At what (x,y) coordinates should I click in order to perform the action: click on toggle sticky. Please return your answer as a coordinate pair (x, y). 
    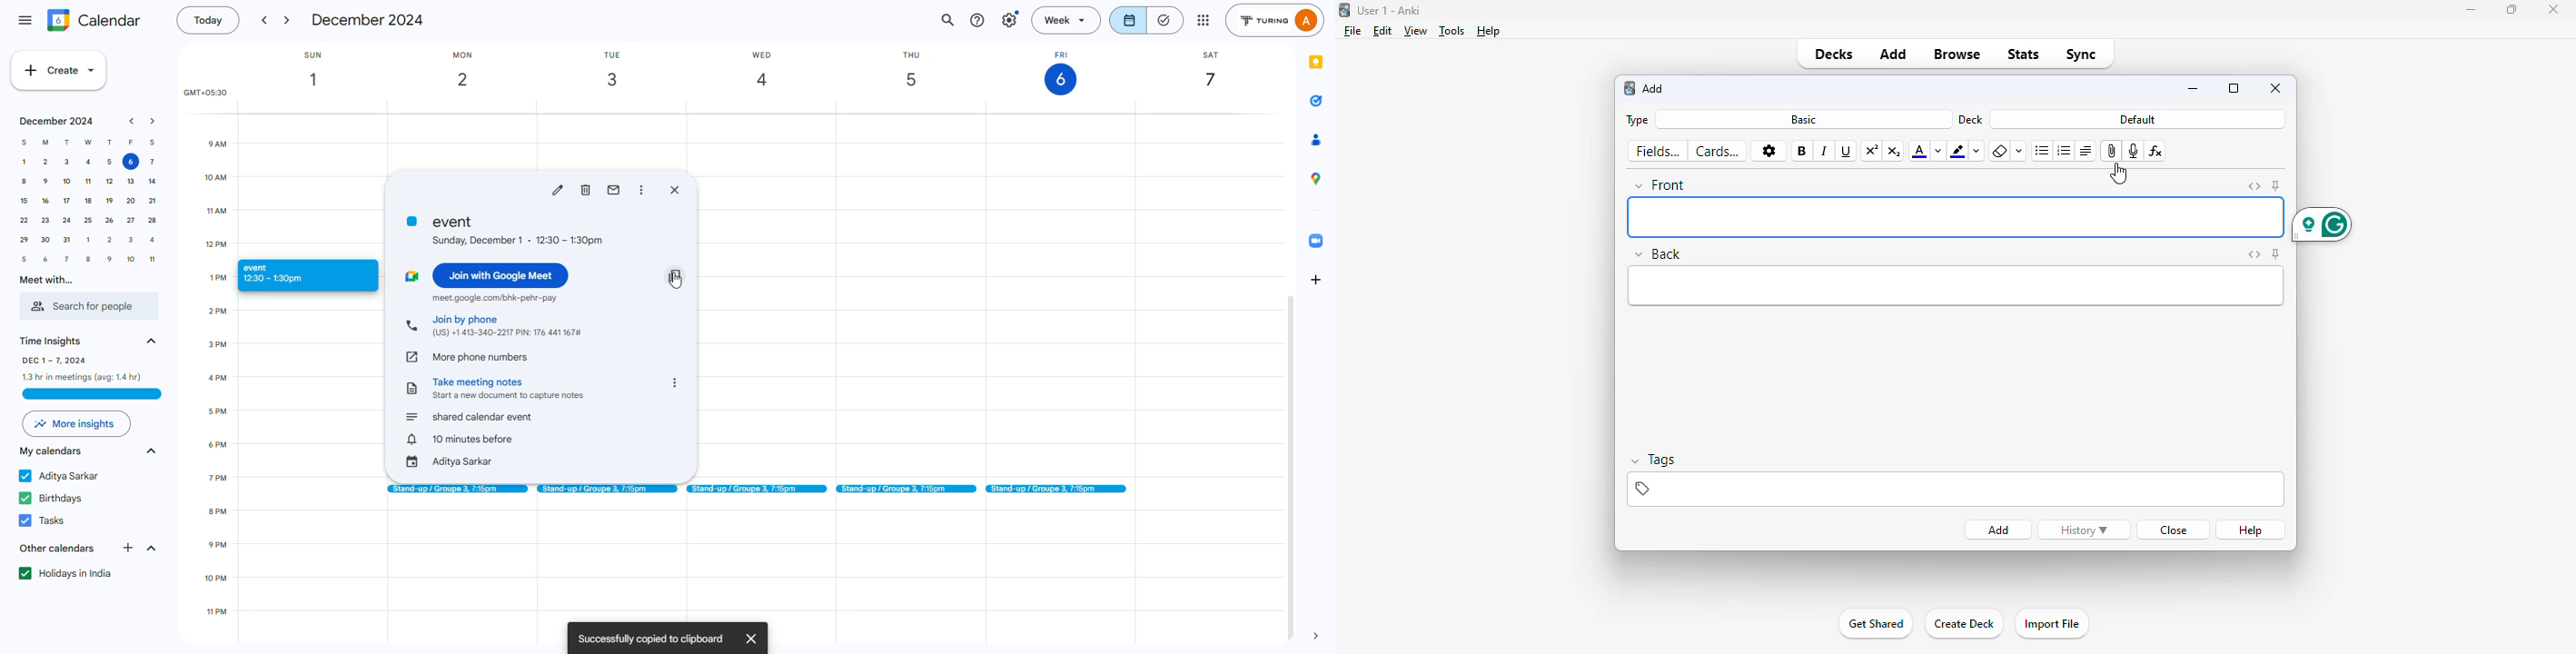
    Looking at the image, I should click on (2277, 185).